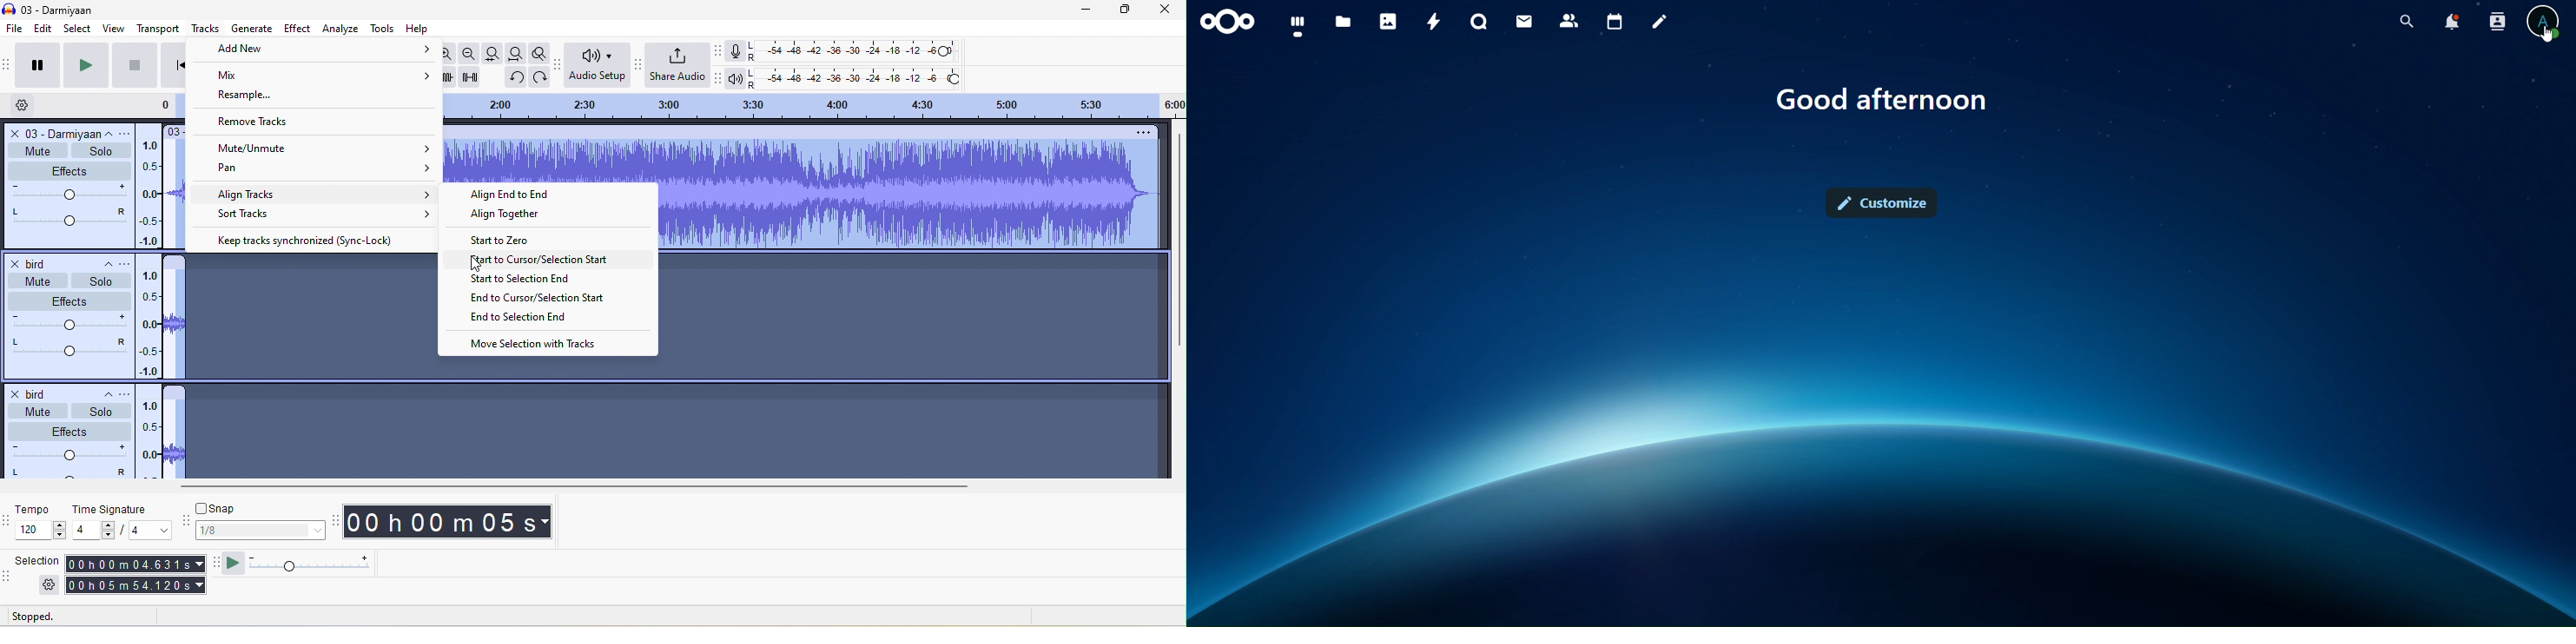  What do you see at coordinates (1299, 24) in the screenshot?
I see `dashboard` at bounding box center [1299, 24].